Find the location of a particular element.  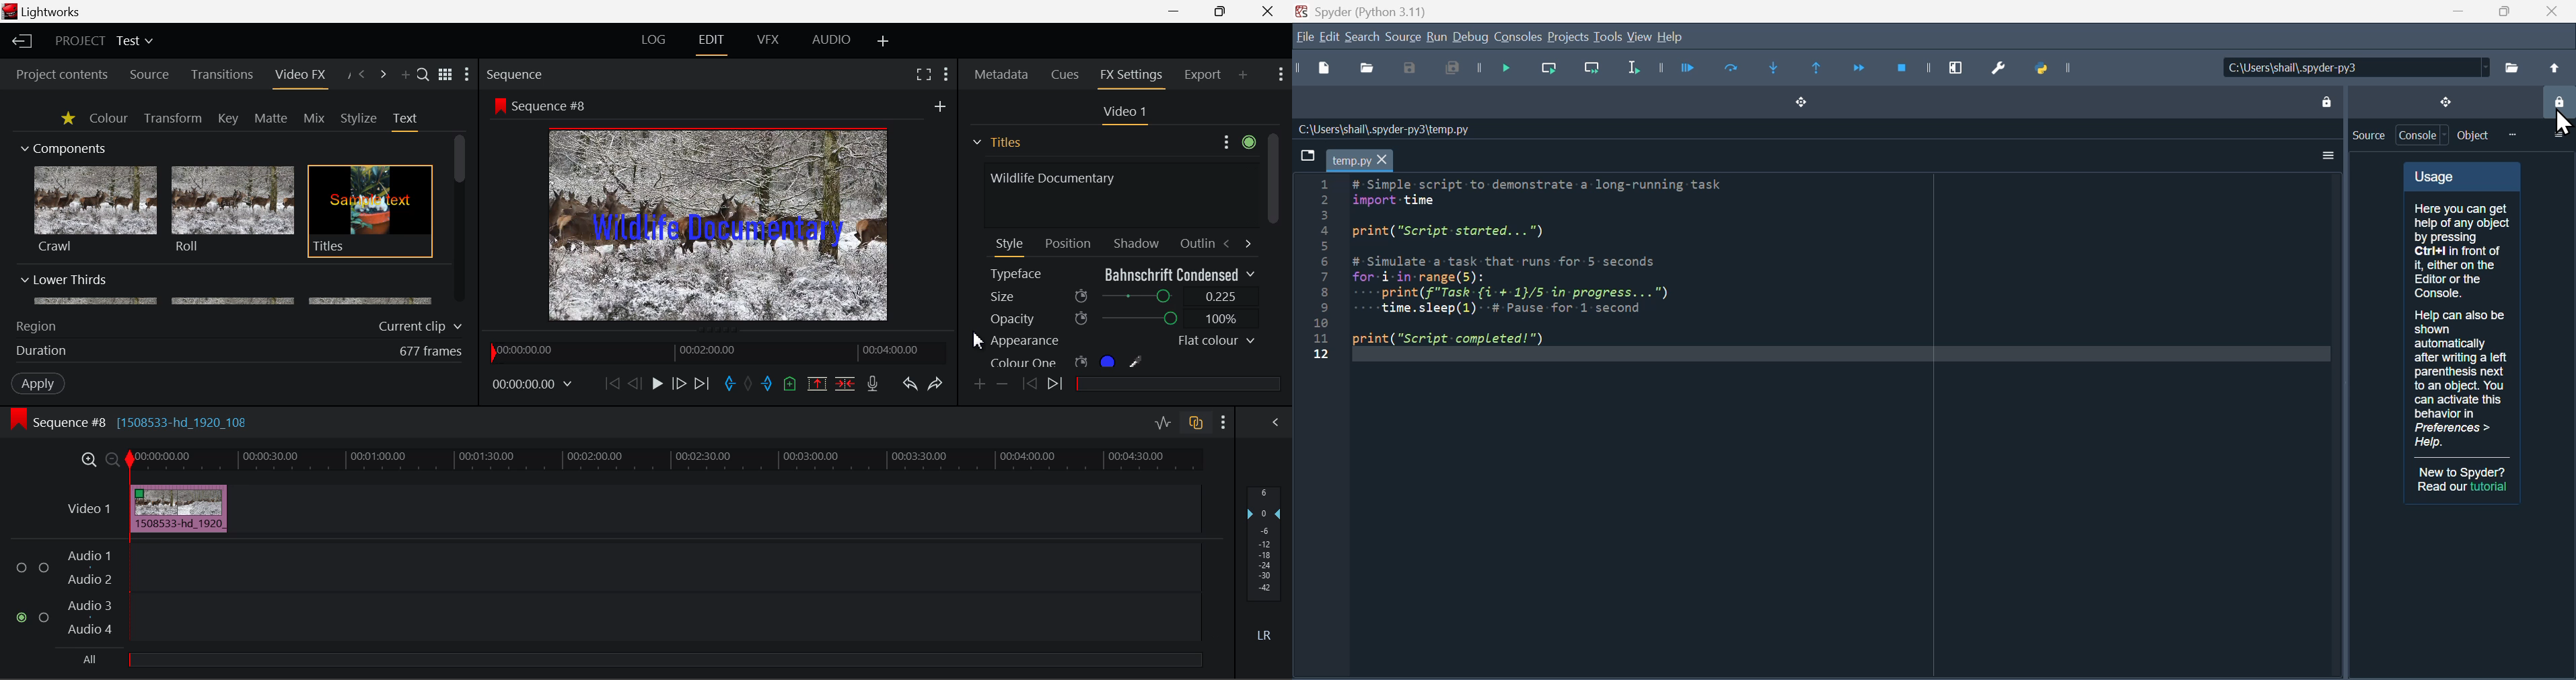

checked checkbox is located at coordinates (24, 618).